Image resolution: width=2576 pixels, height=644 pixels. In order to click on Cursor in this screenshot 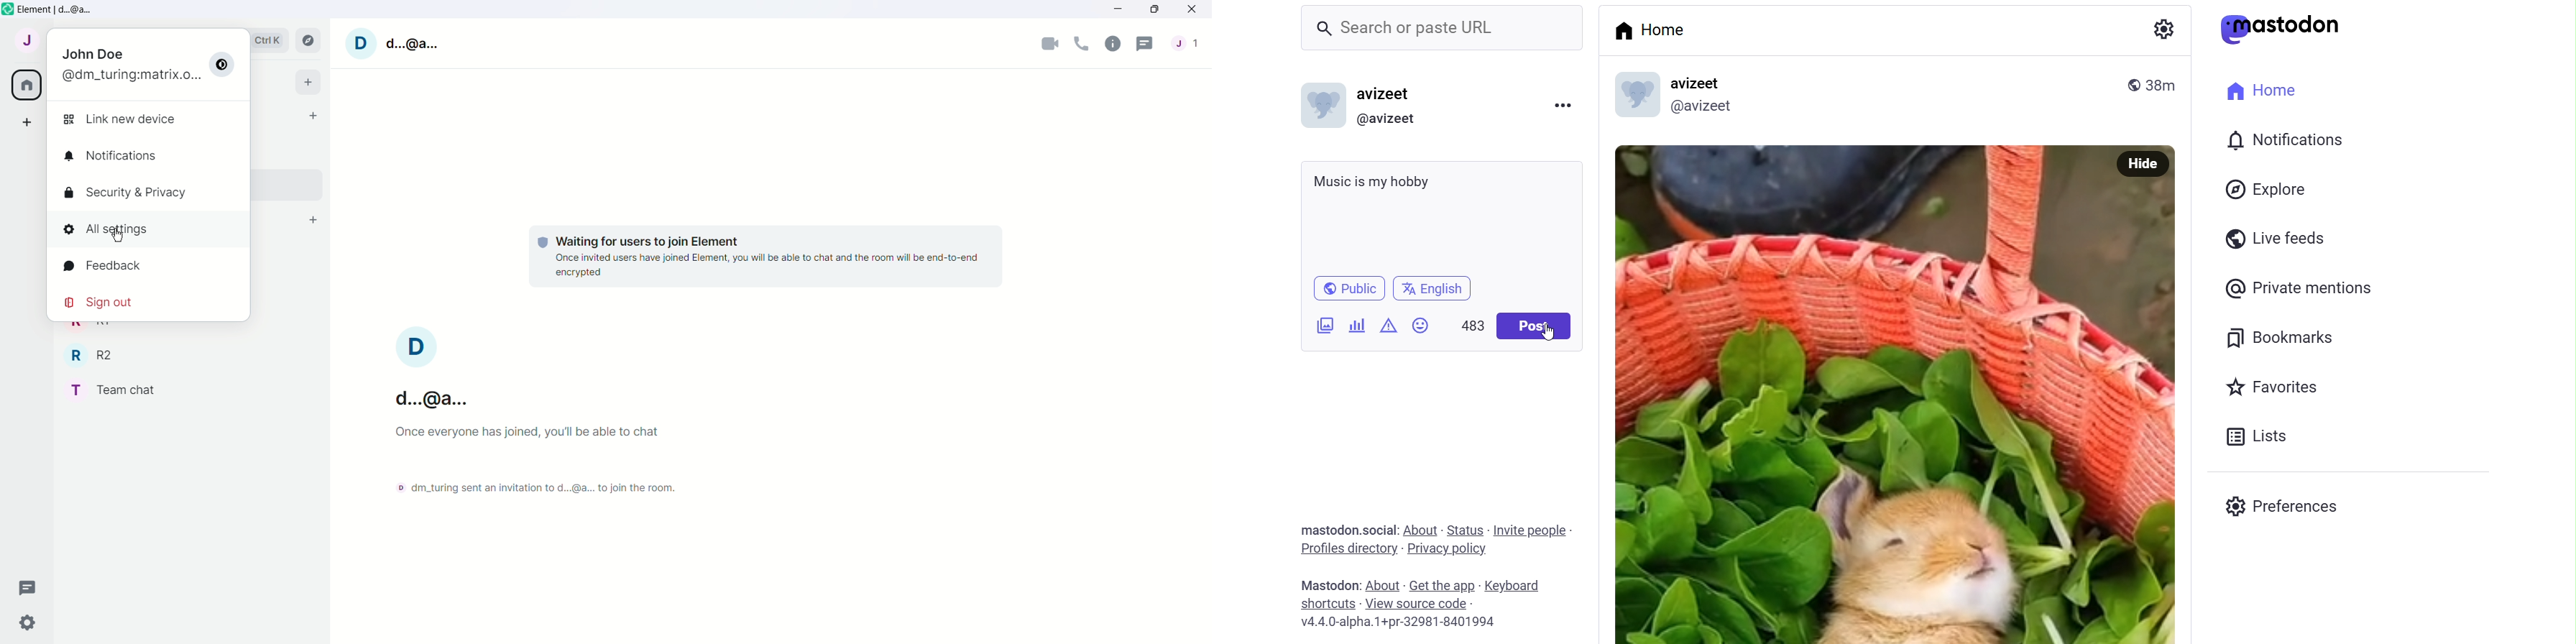, I will do `click(1550, 333)`.